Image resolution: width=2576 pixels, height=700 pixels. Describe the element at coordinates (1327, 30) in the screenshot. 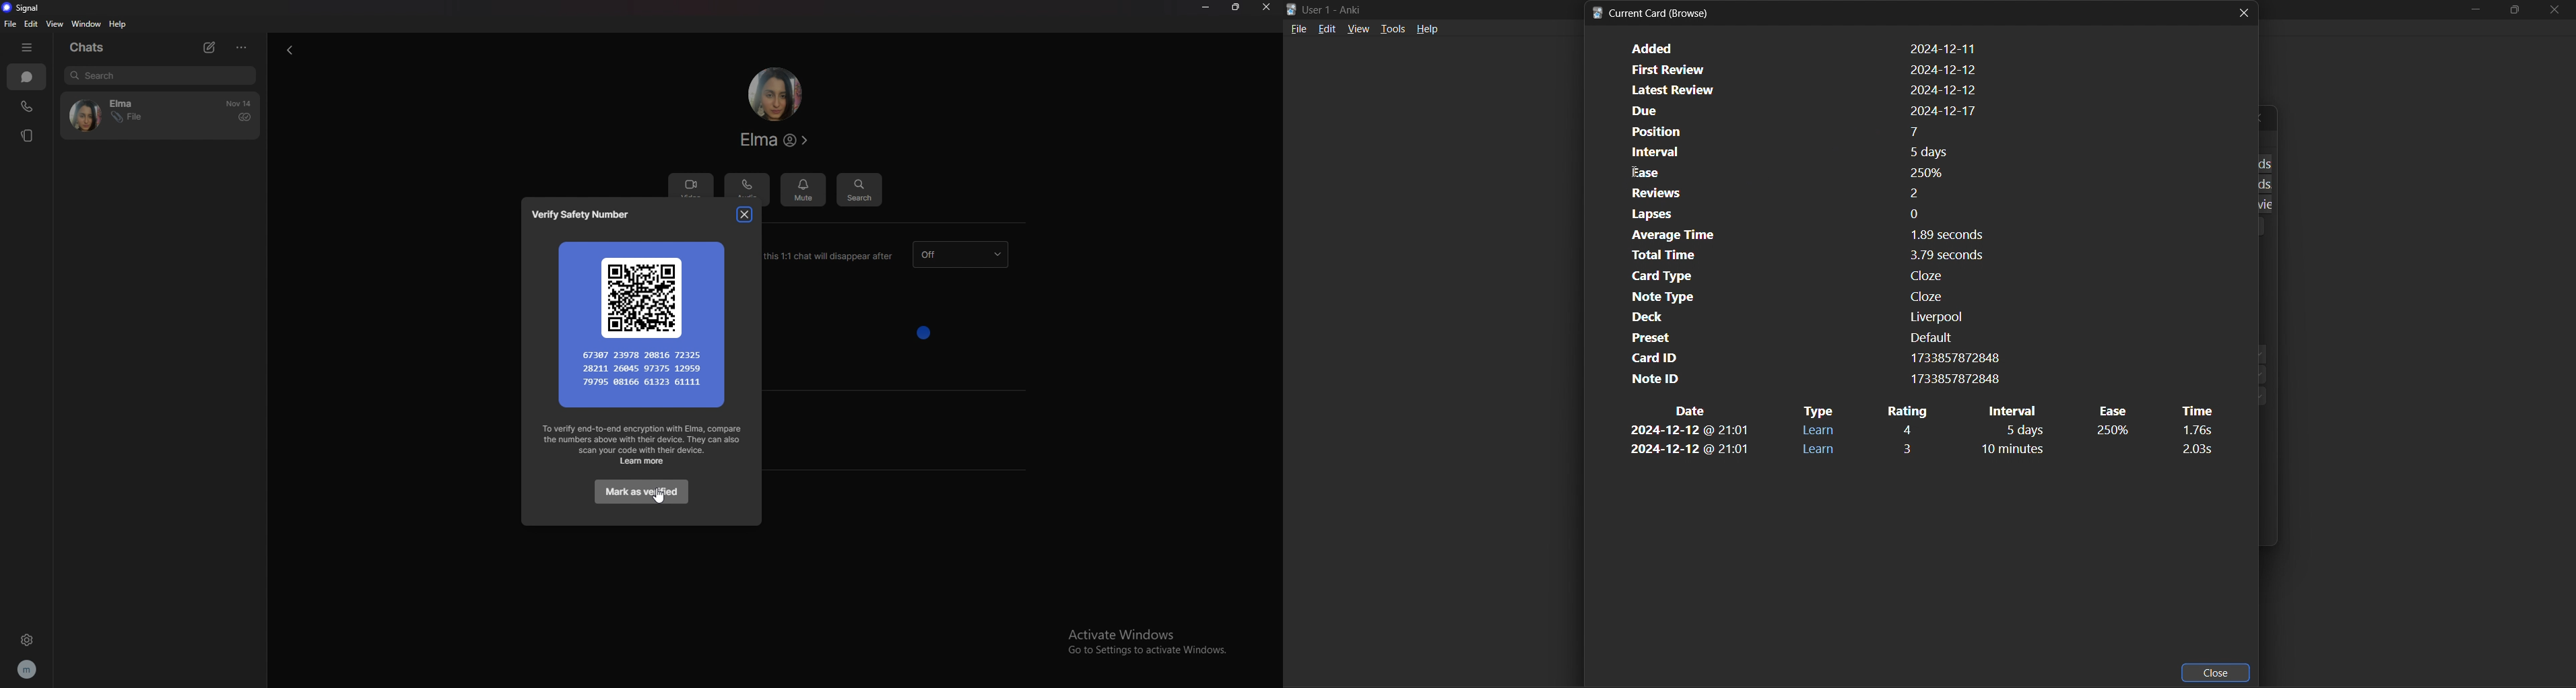

I see `edit` at that location.